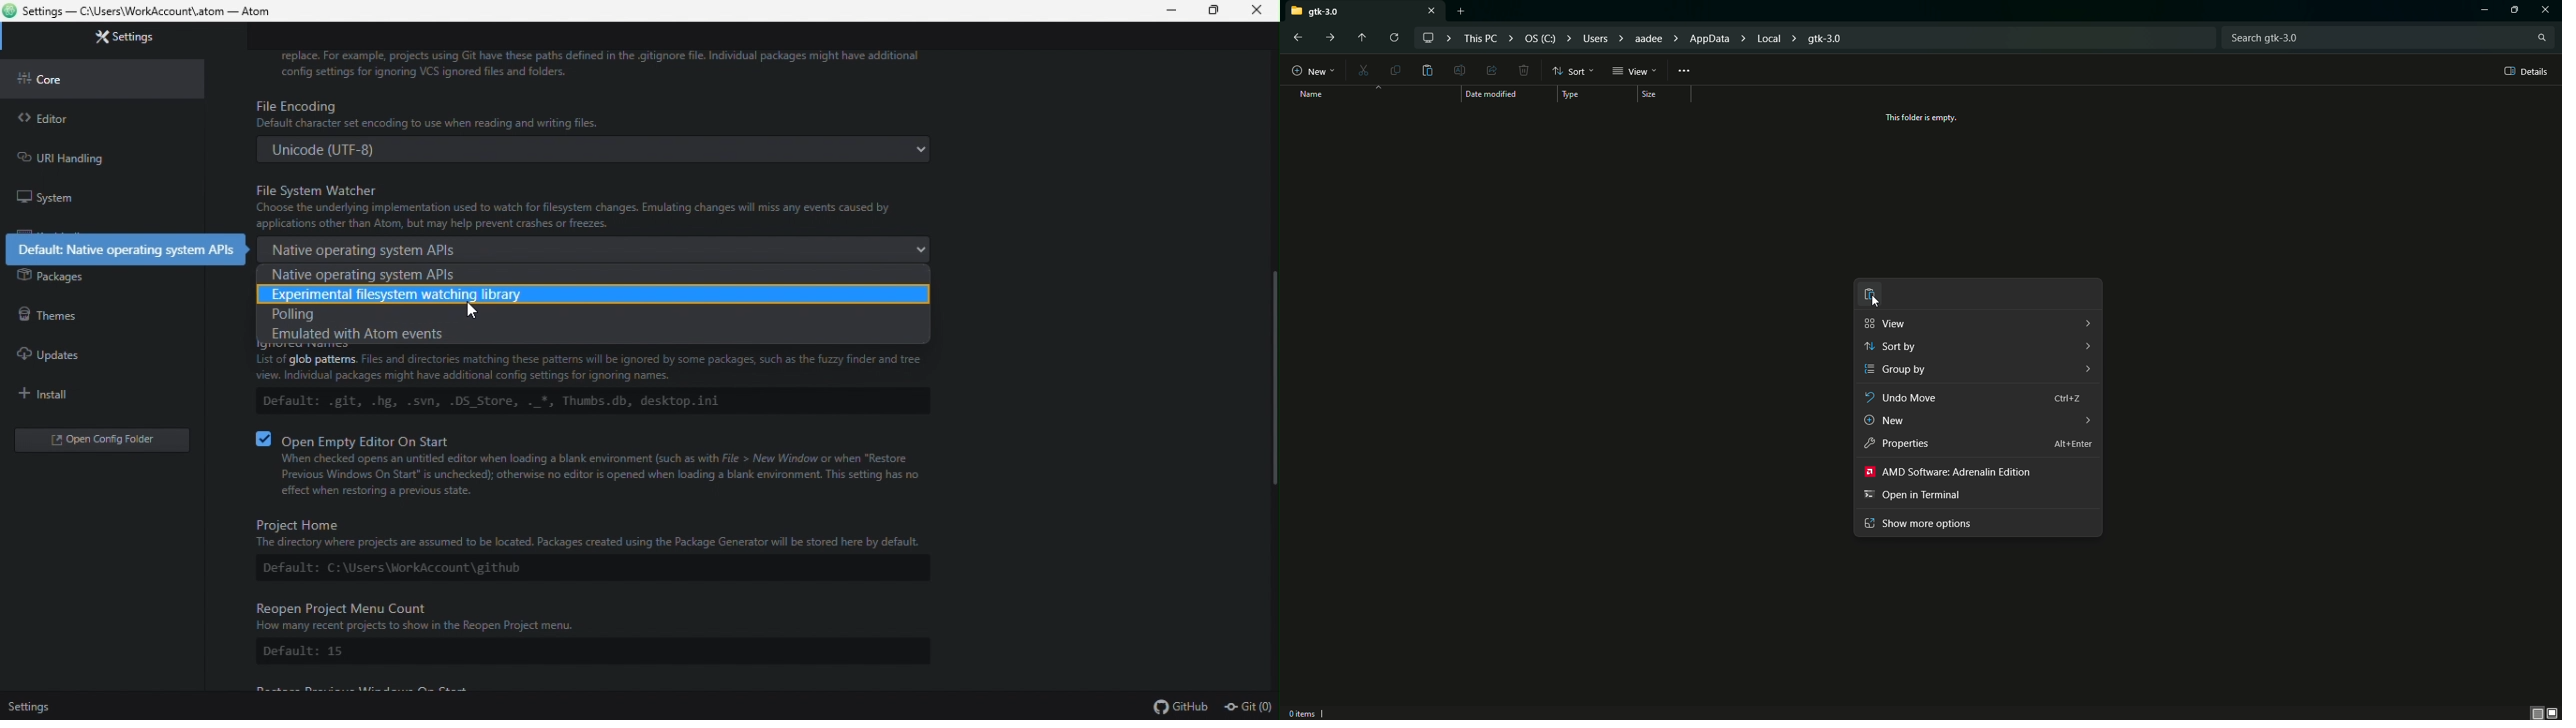 This screenshot has width=2576, height=728. What do you see at coordinates (42, 119) in the screenshot?
I see `Editor` at bounding box center [42, 119].